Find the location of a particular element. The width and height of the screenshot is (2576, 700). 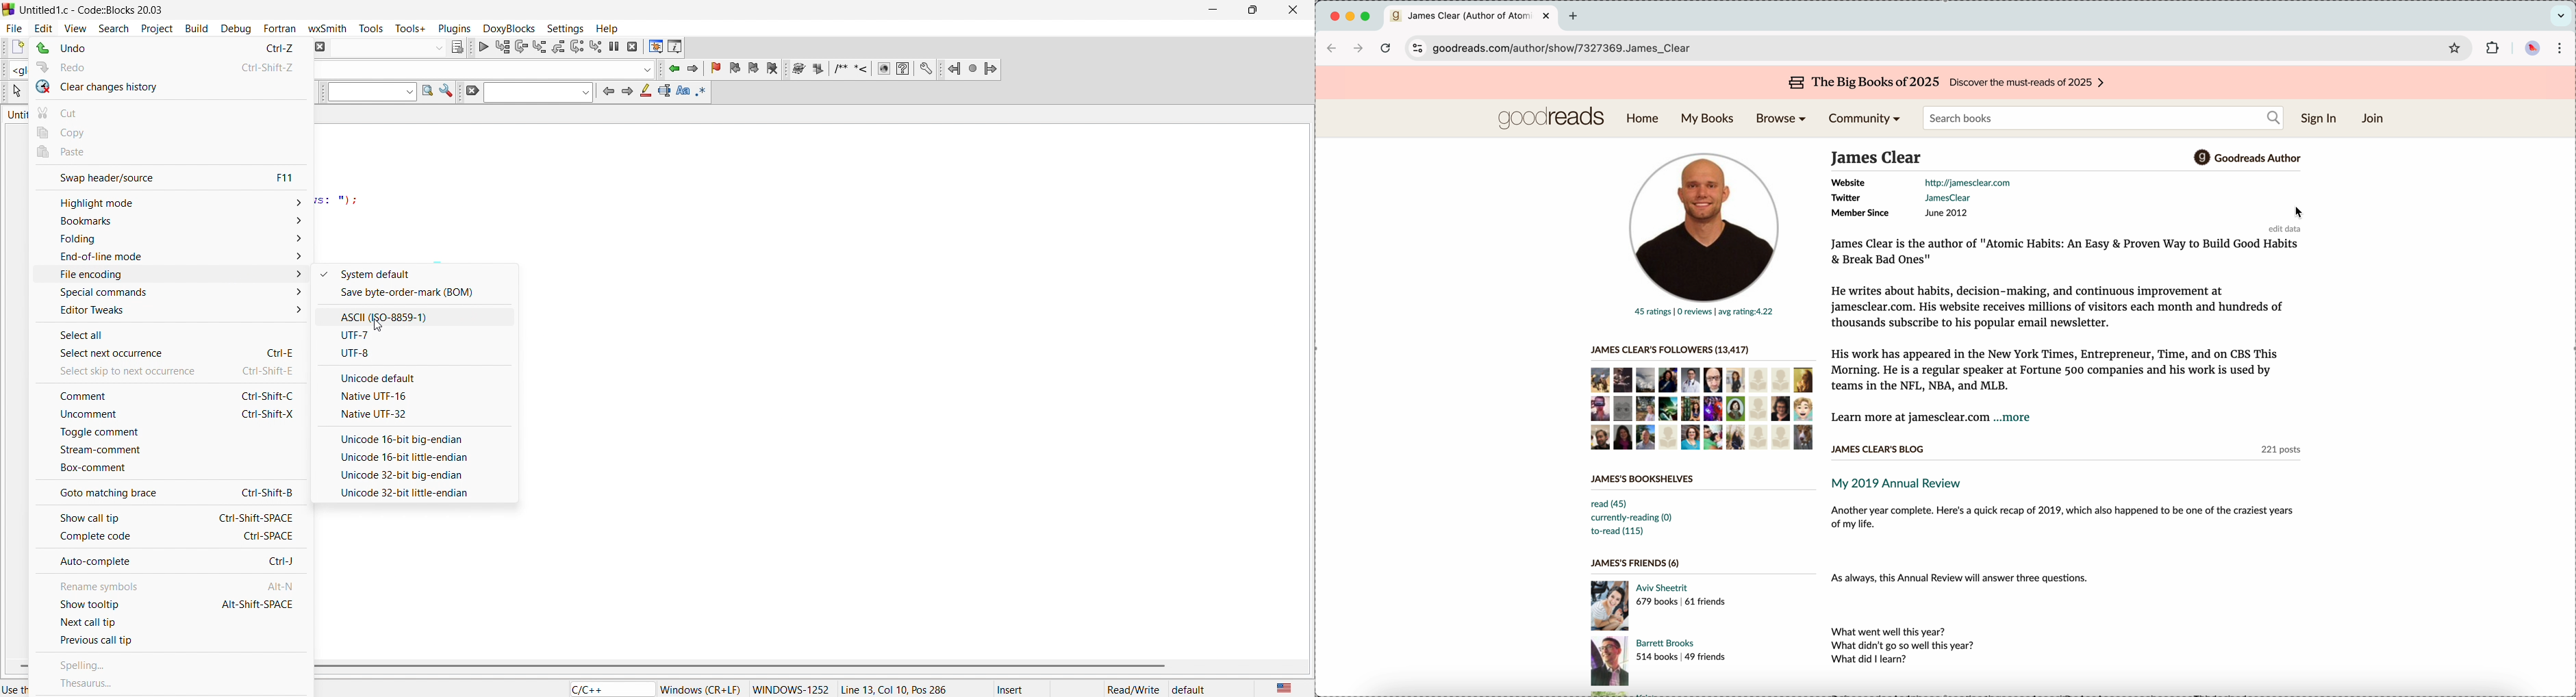

function name is located at coordinates (488, 70).